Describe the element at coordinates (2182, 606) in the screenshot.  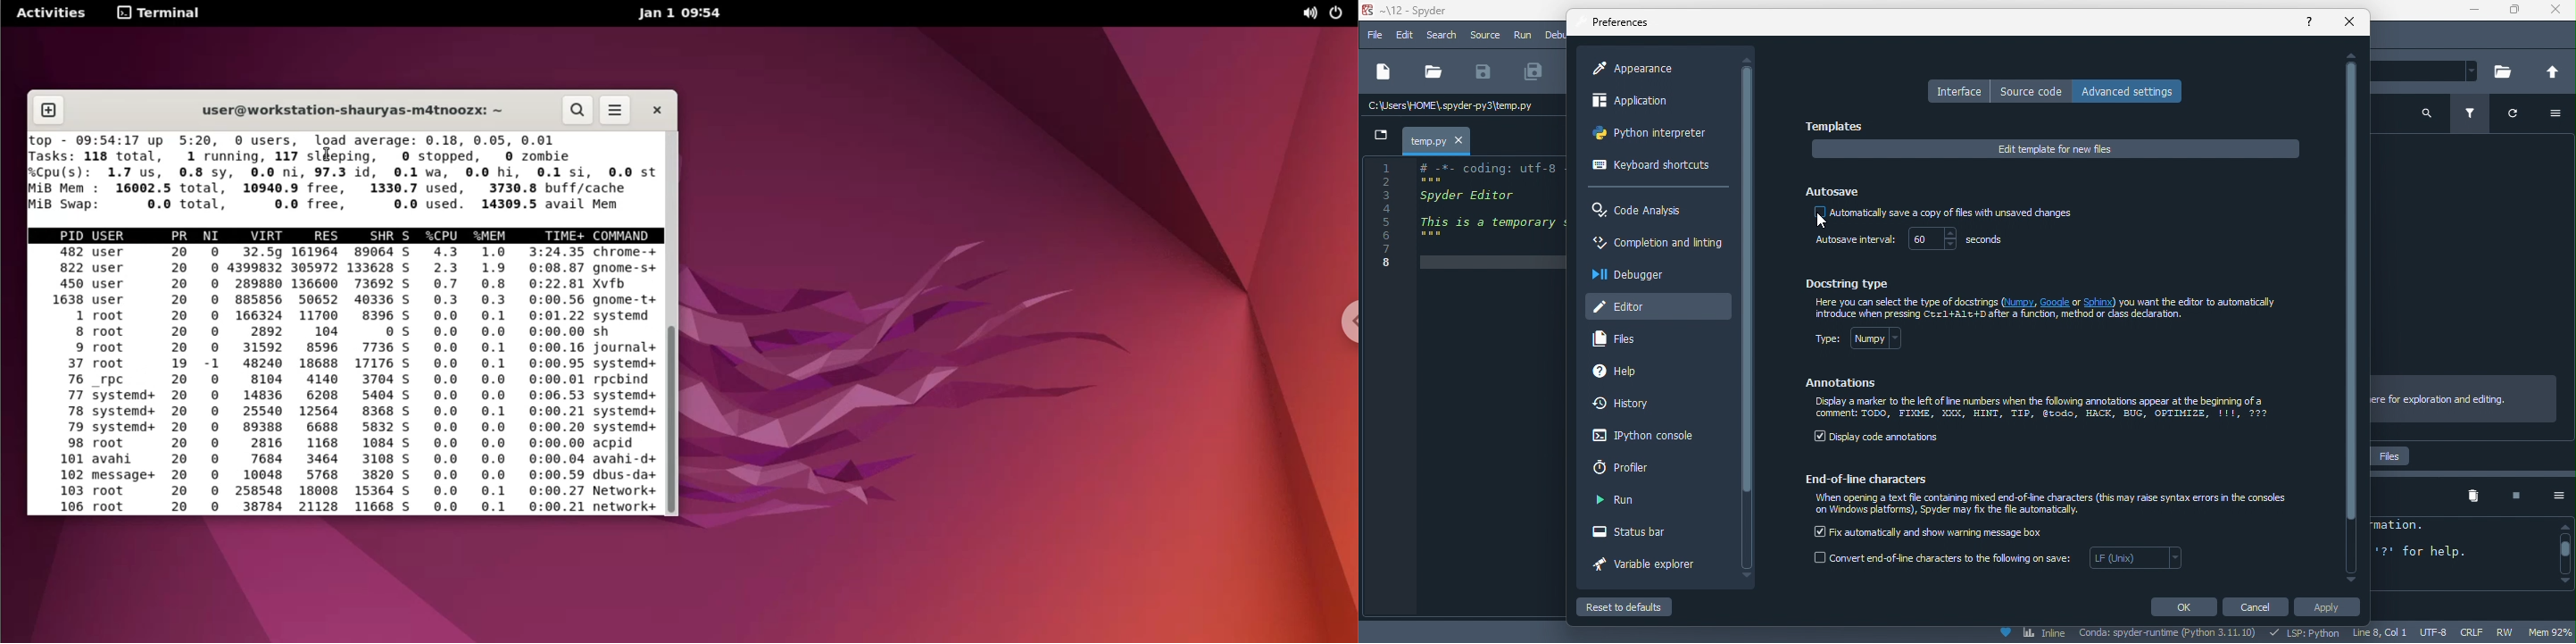
I see `ok` at that location.